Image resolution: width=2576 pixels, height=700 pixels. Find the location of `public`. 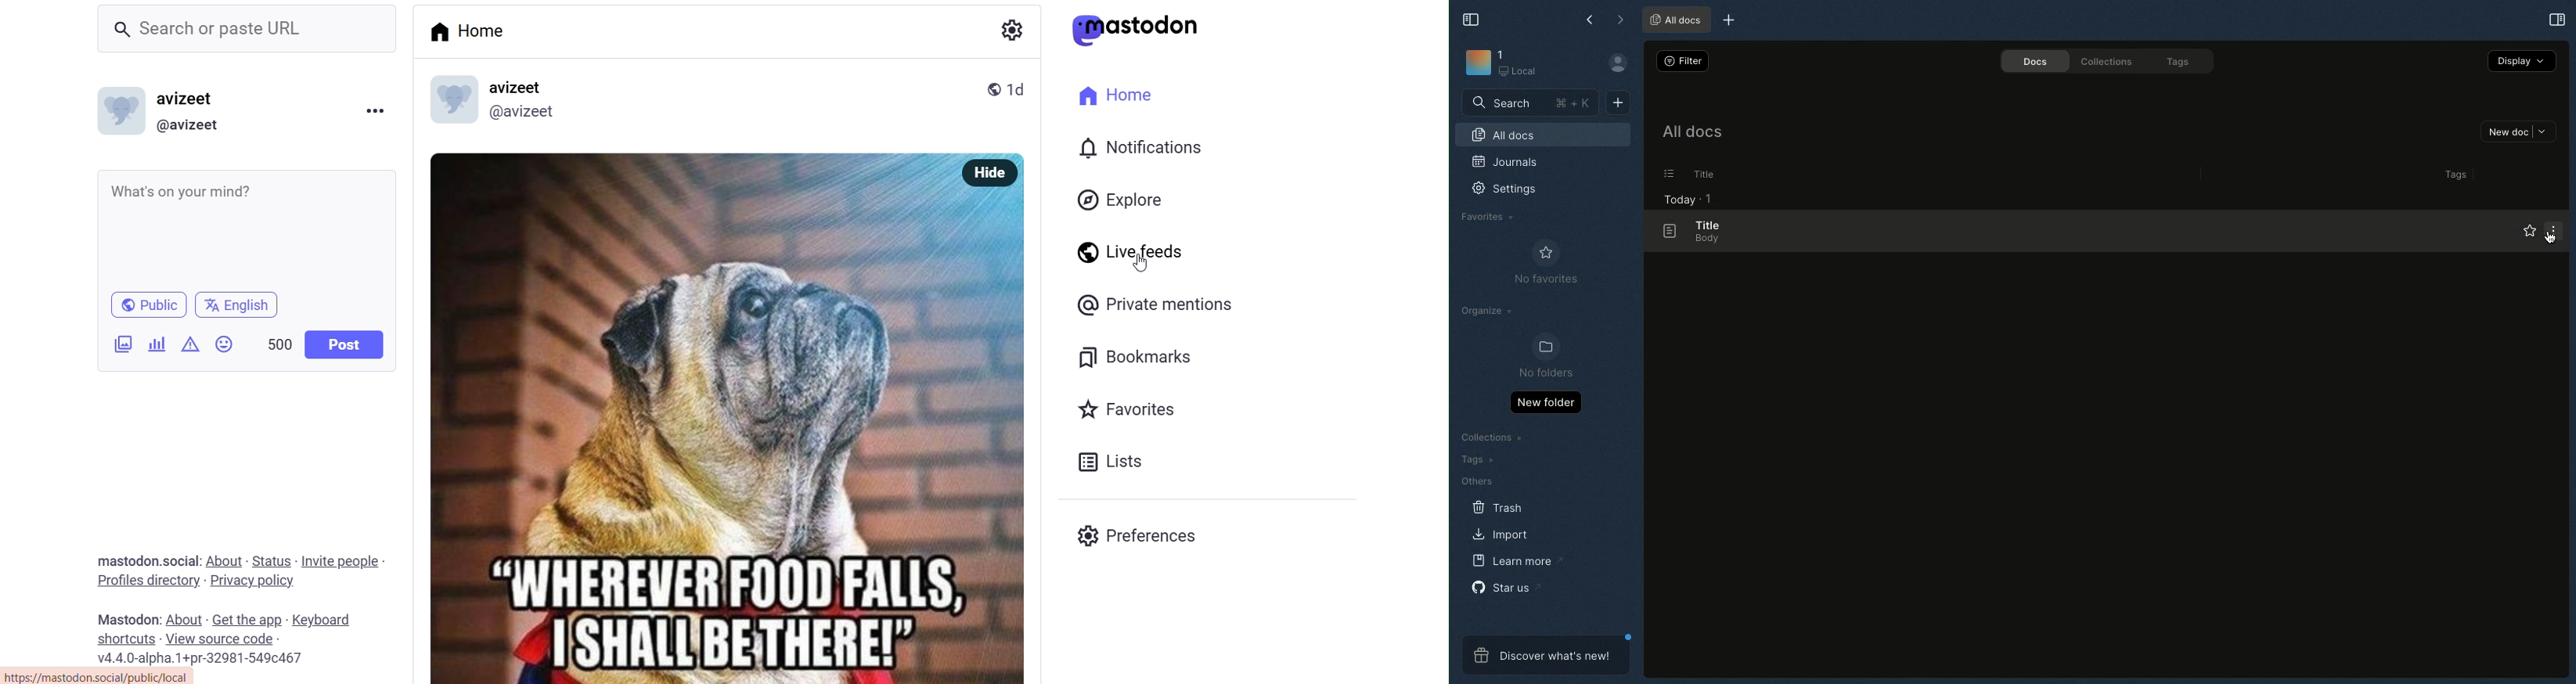

public is located at coordinates (992, 90).